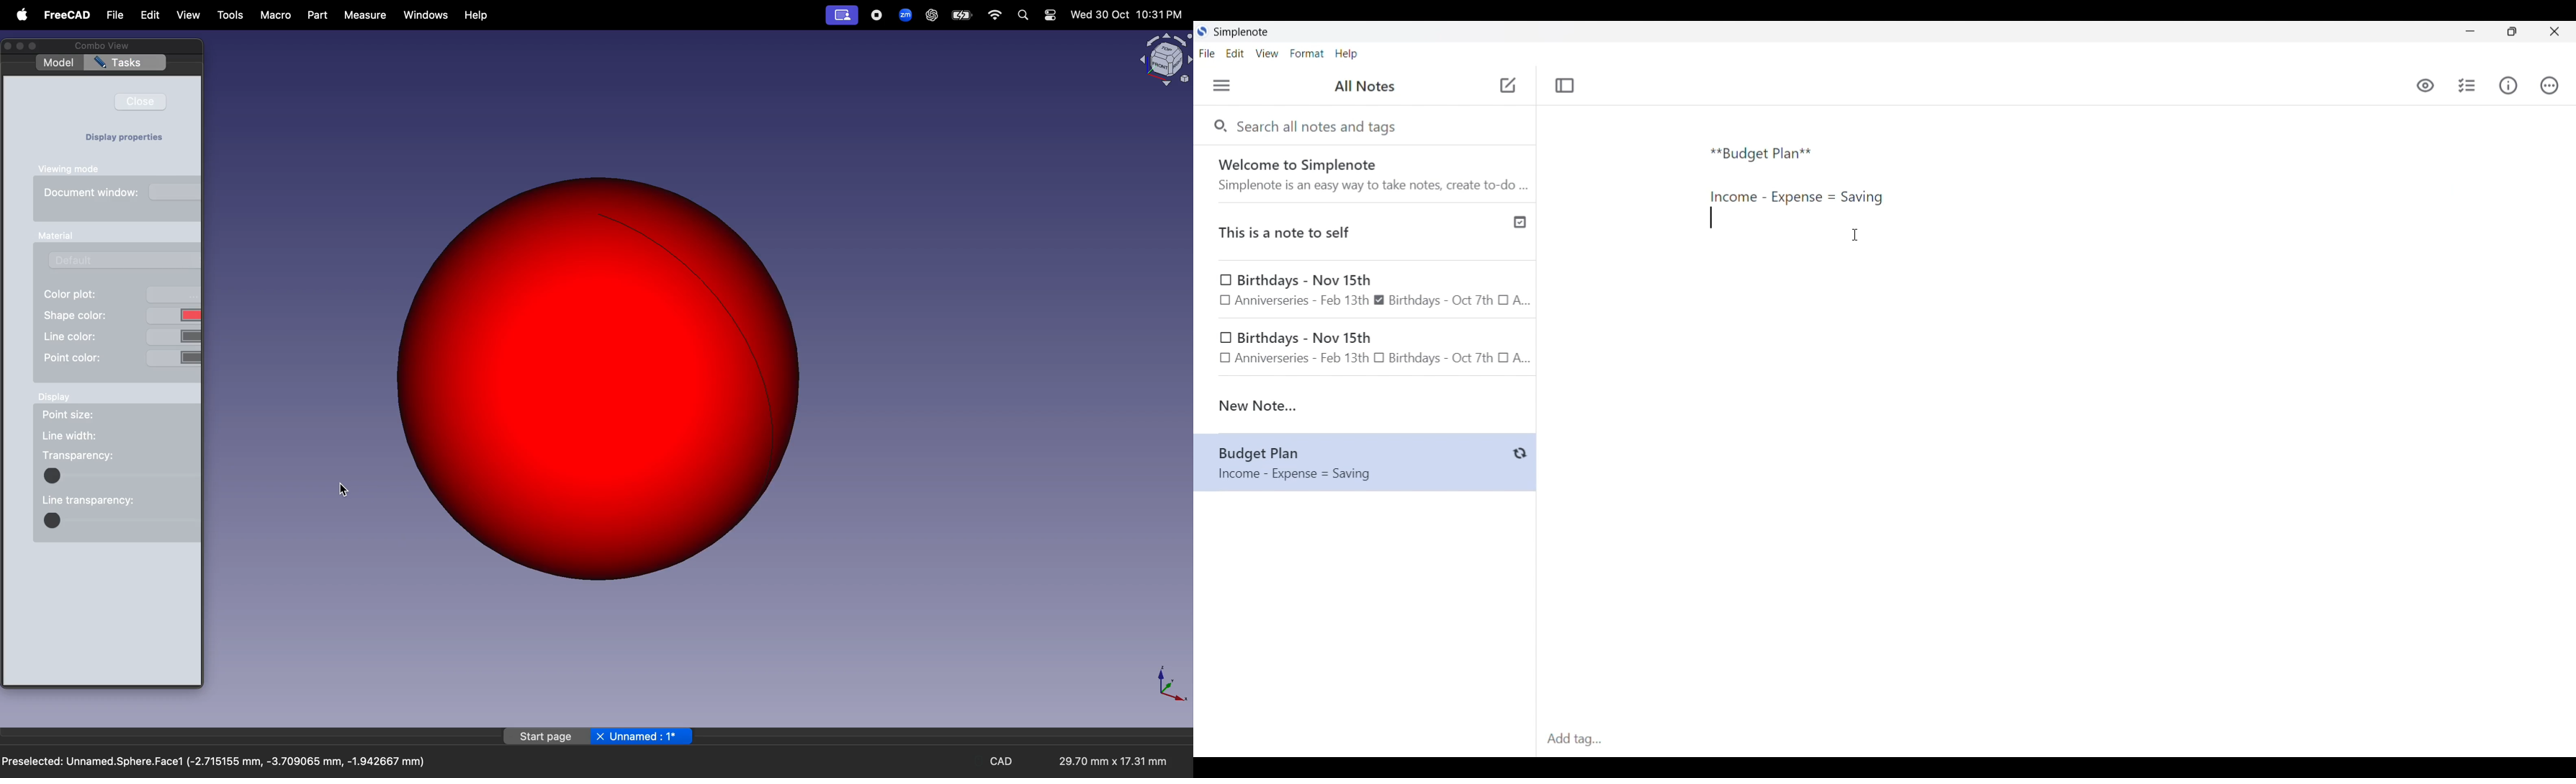 The image size is (2576, 784). What do you see at coordinates (316, 15) in the screenshot?
I see `part` at bounding box center [316, 15].